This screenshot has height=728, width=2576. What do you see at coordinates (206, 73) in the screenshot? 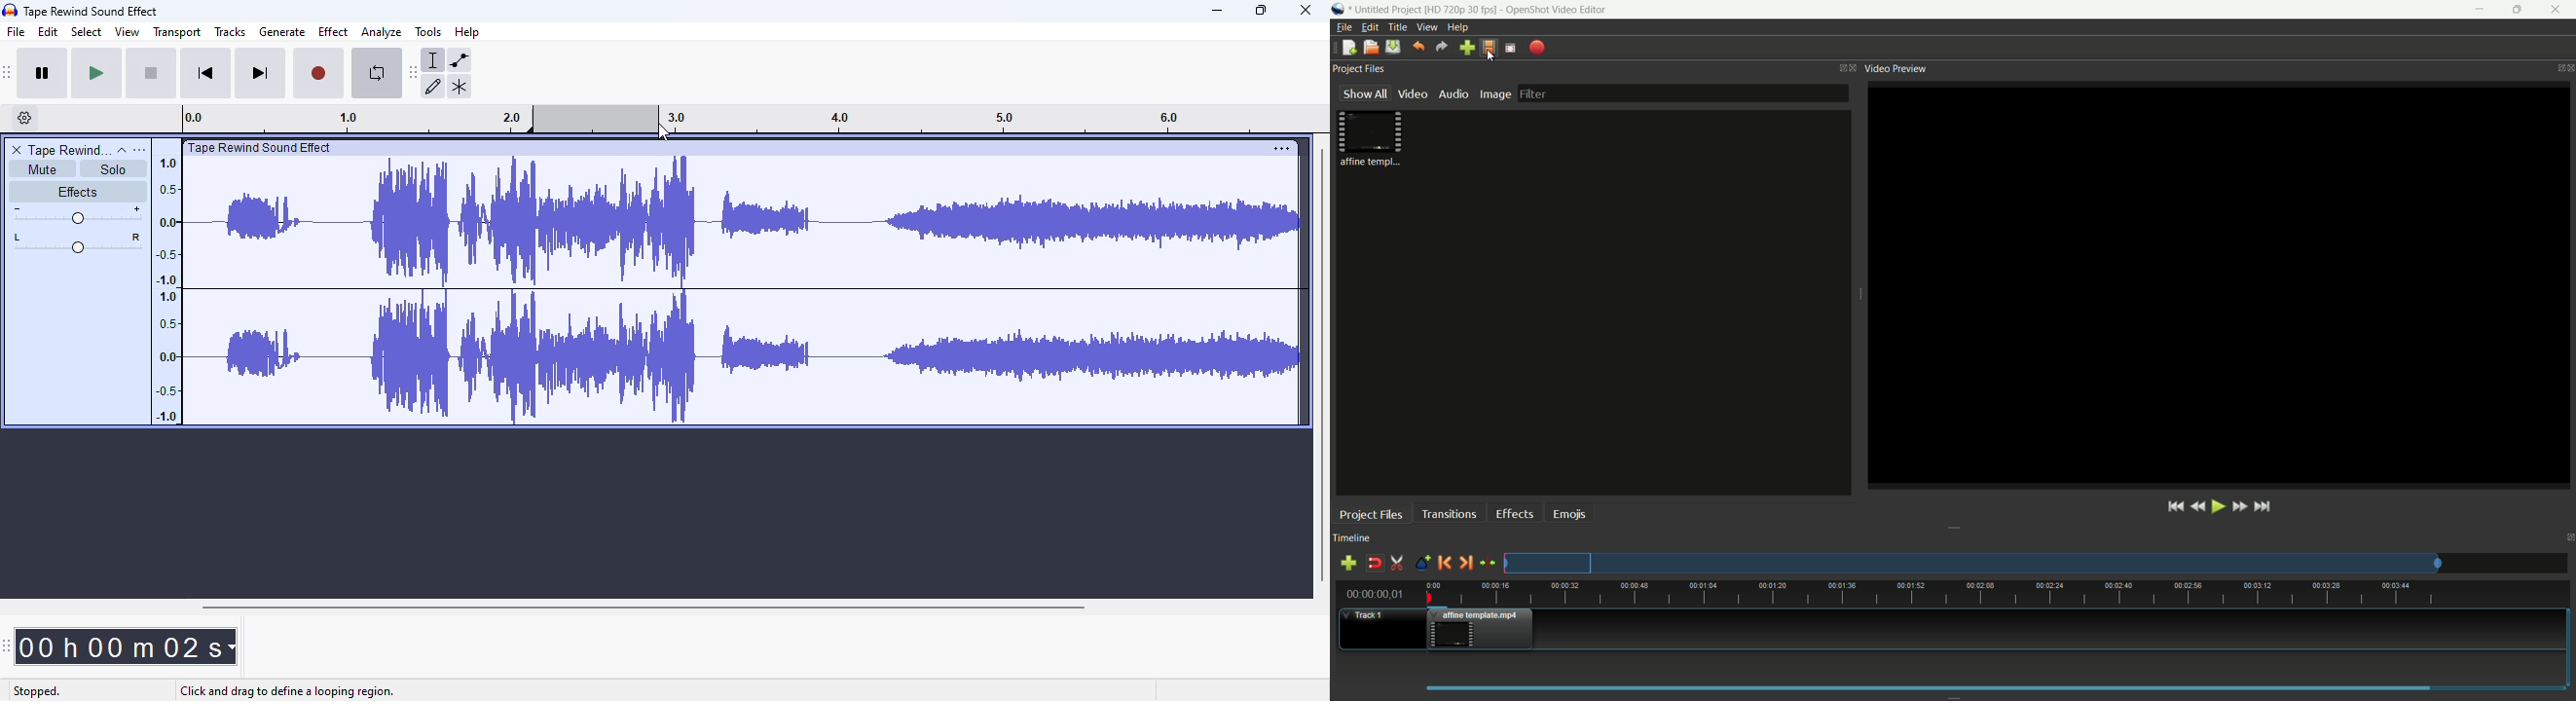
I see `skip to start` at bounding box center [206, 73].